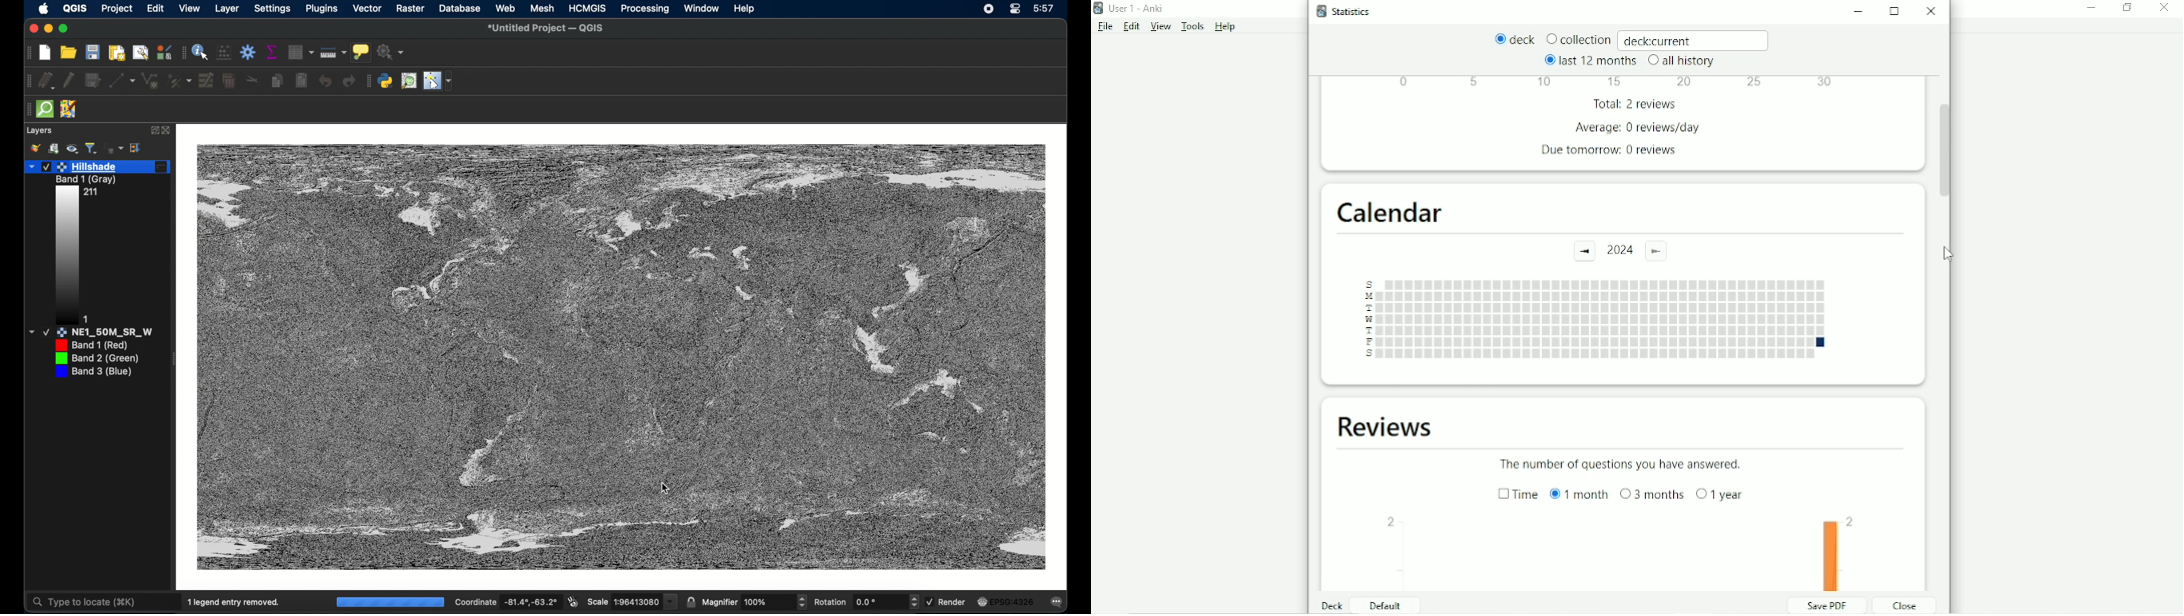 The width and height of the screenshot is (2184, 616). I want to click on Edit, so click(1132, 27).